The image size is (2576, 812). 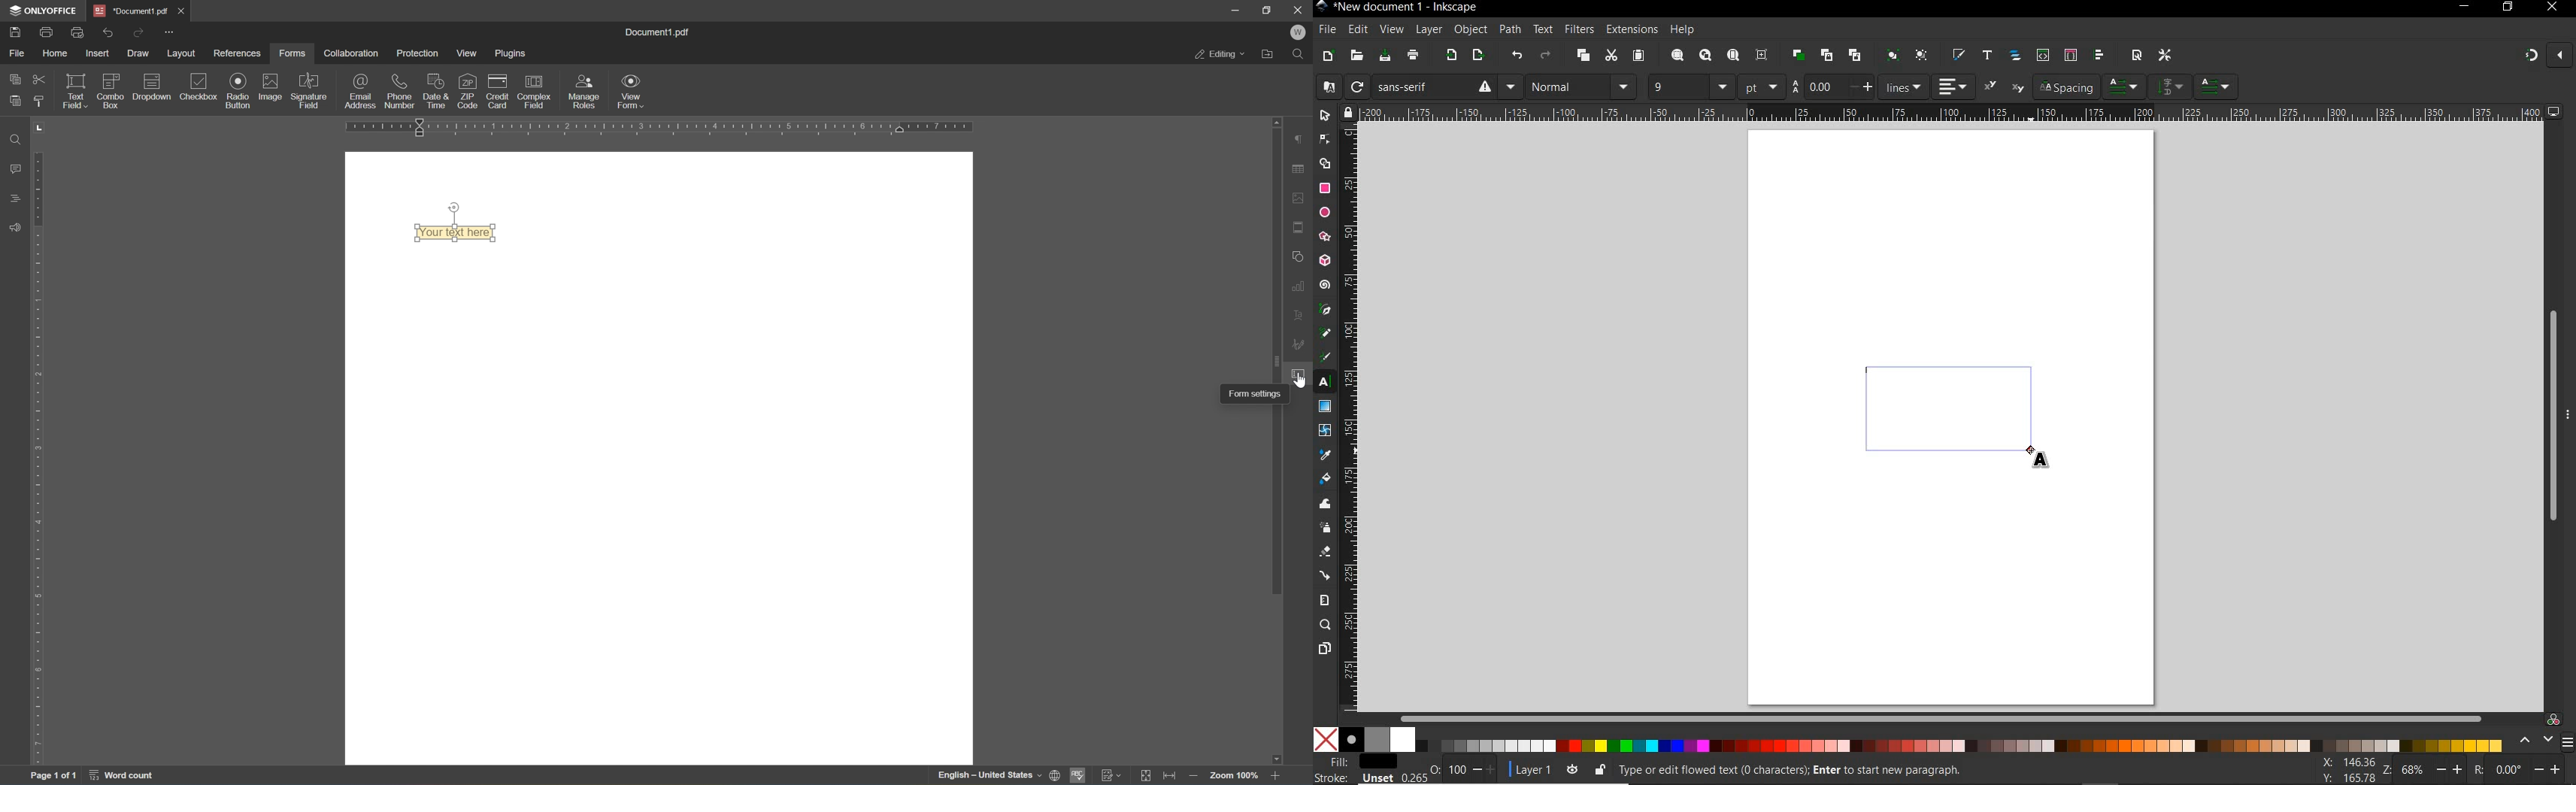 I want to click on restore down, so click(x=1266, y=10).